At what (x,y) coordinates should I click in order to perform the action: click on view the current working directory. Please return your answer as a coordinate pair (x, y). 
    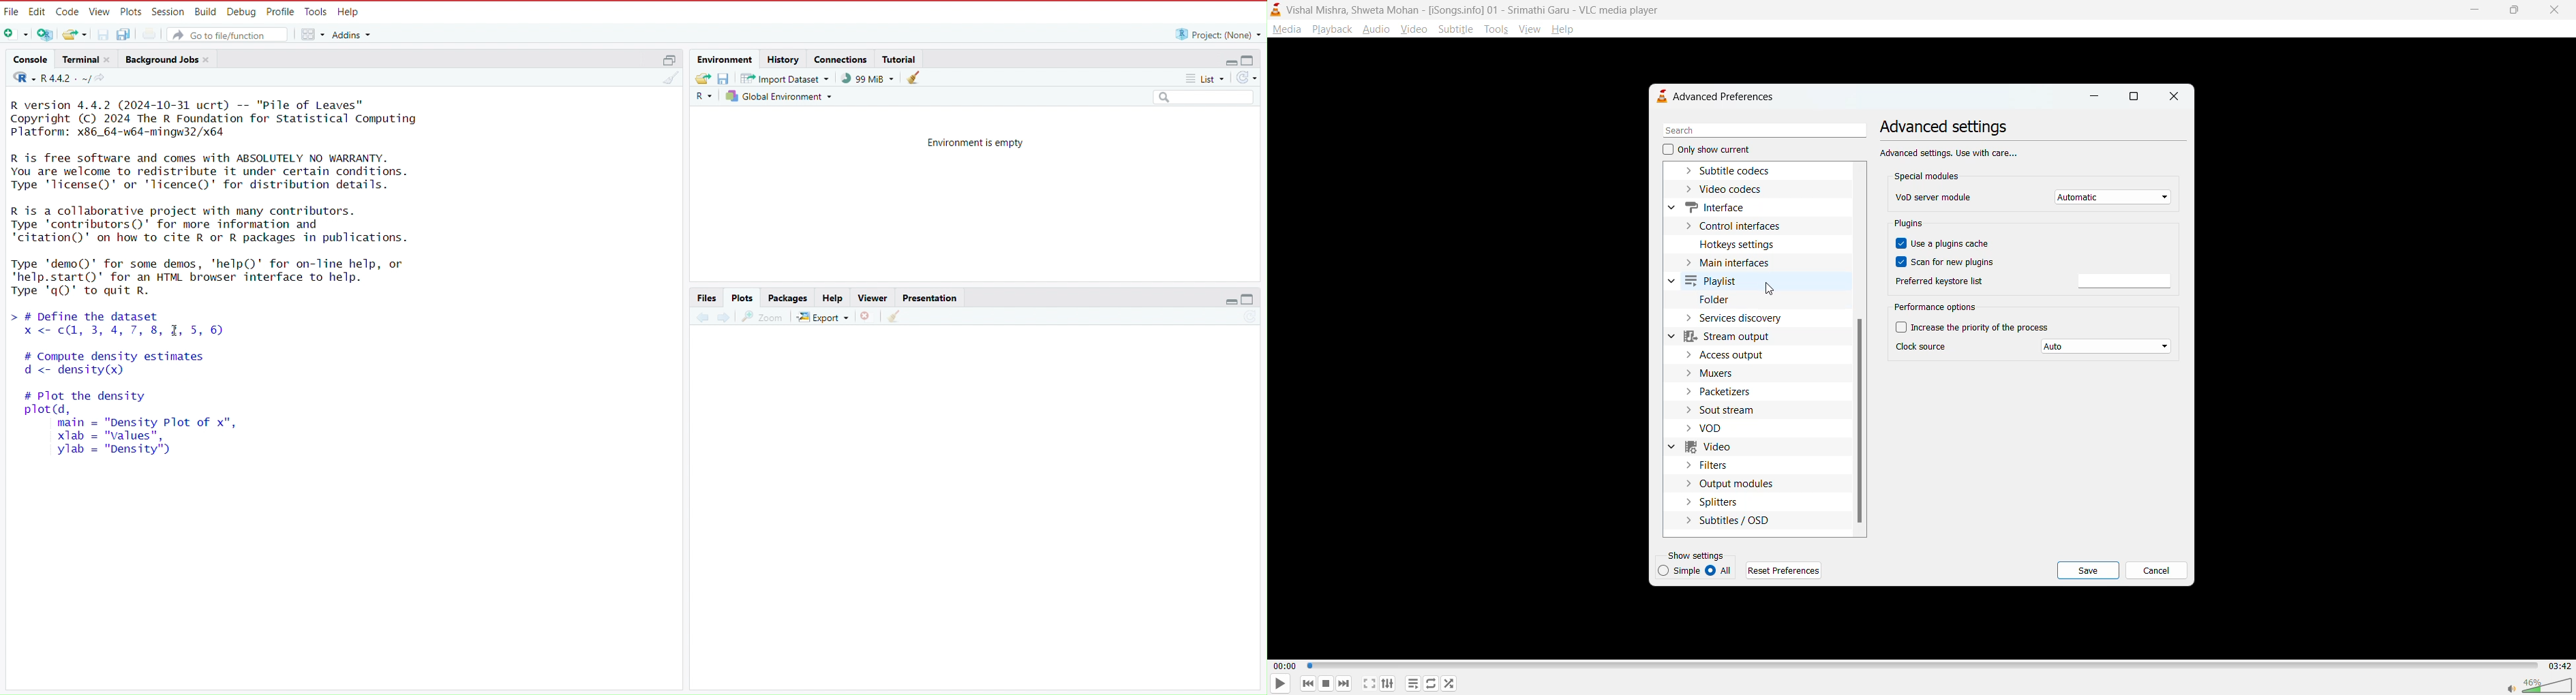
    Looking at the image, I should click on (104, 79).